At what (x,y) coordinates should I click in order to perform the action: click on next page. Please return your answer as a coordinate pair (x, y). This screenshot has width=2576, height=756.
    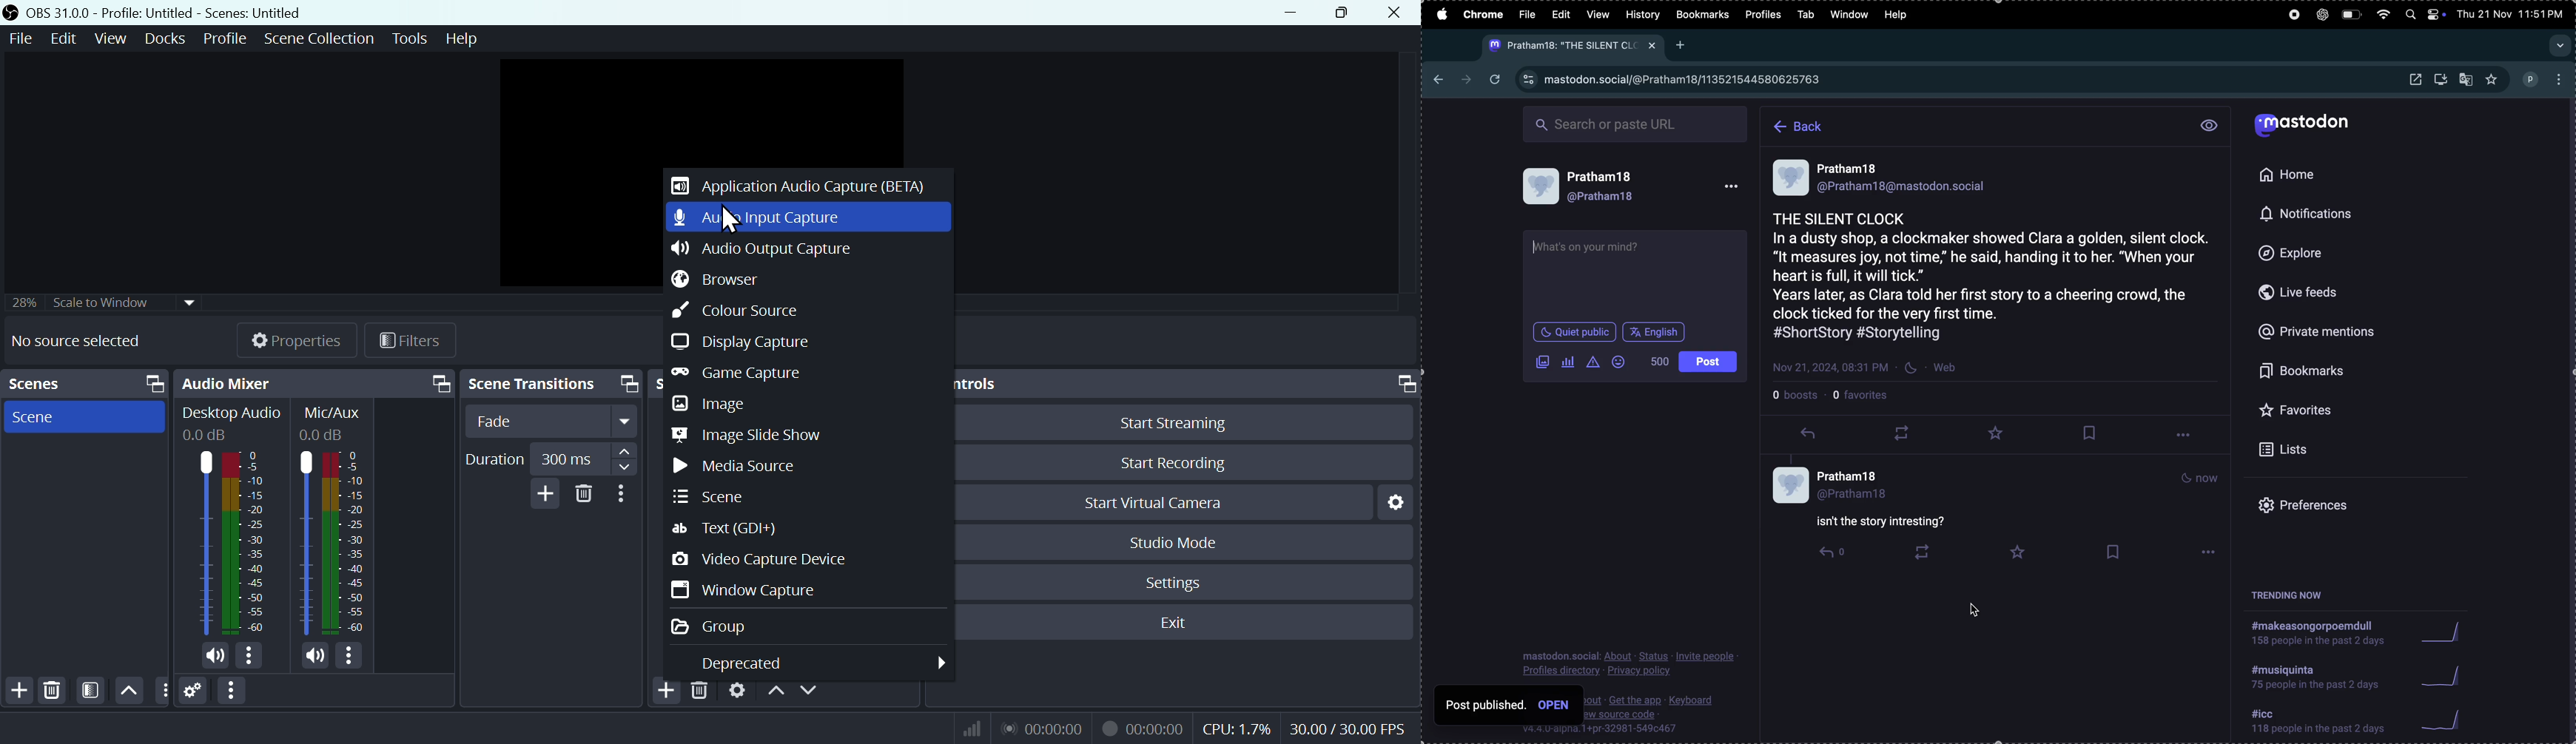
    Looking at the image, I should click on (1466, 77).